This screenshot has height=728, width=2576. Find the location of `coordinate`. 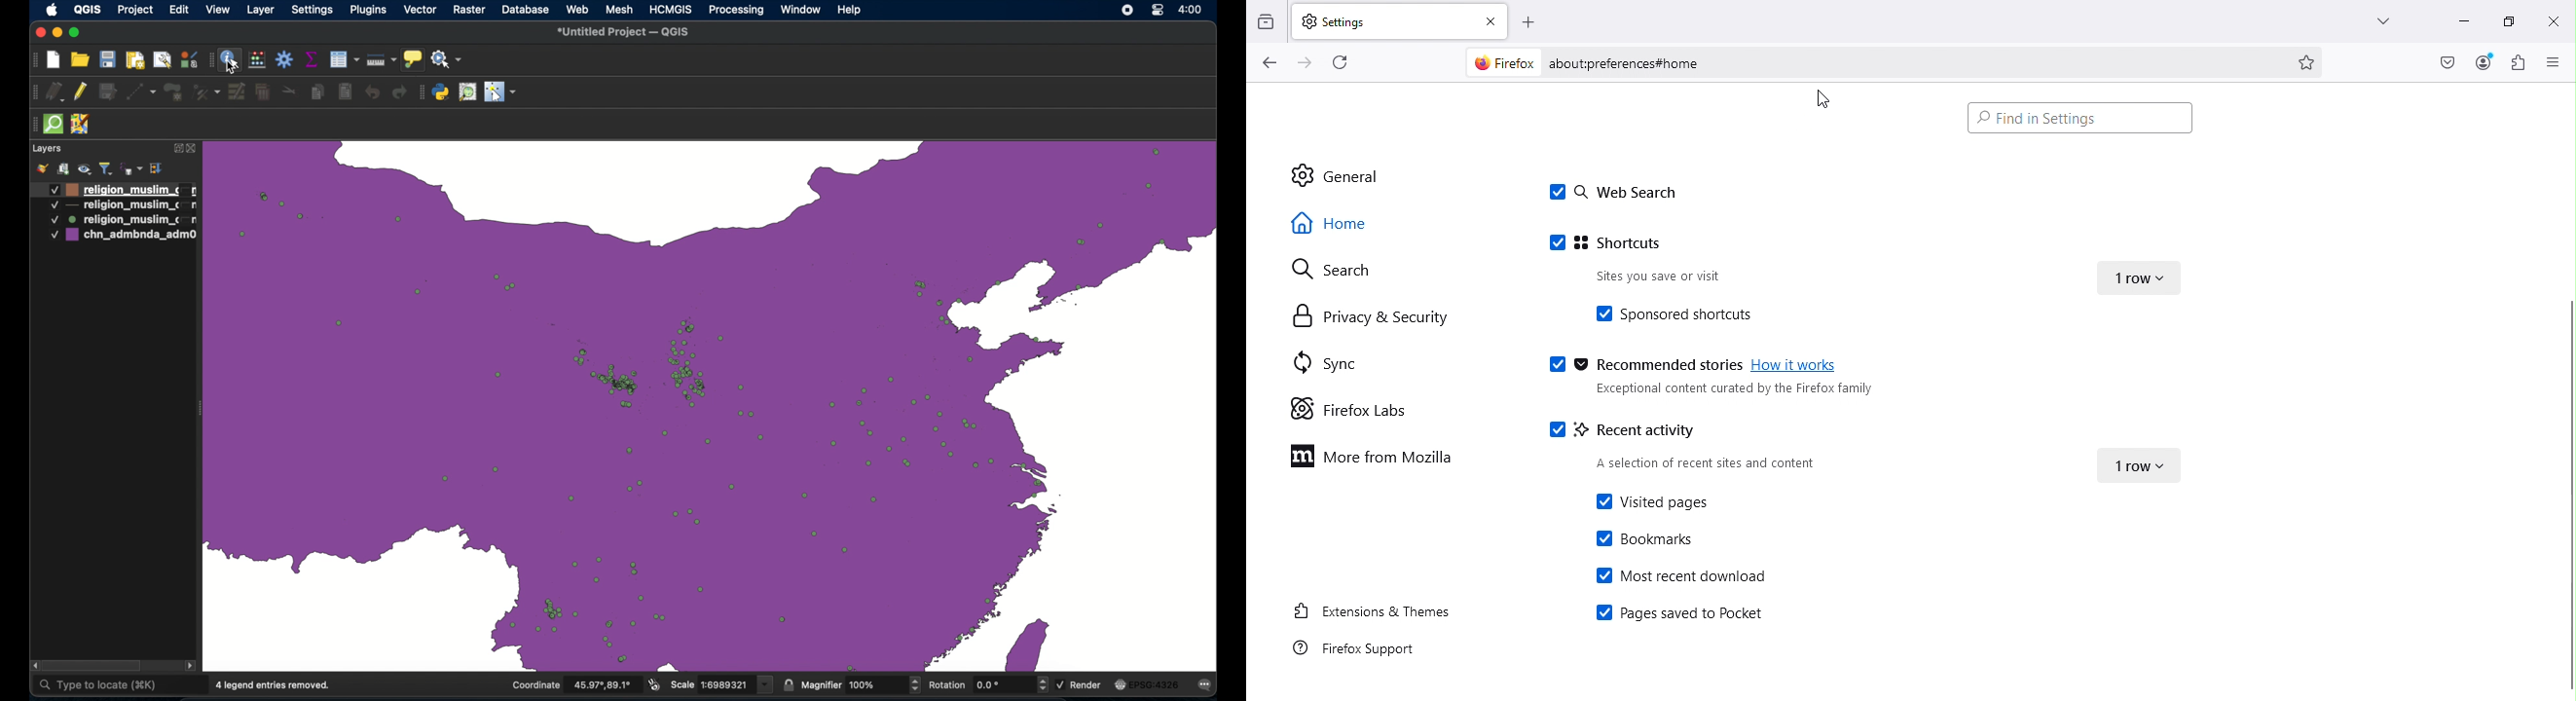

coordinate is located at coordinates (572, 685).